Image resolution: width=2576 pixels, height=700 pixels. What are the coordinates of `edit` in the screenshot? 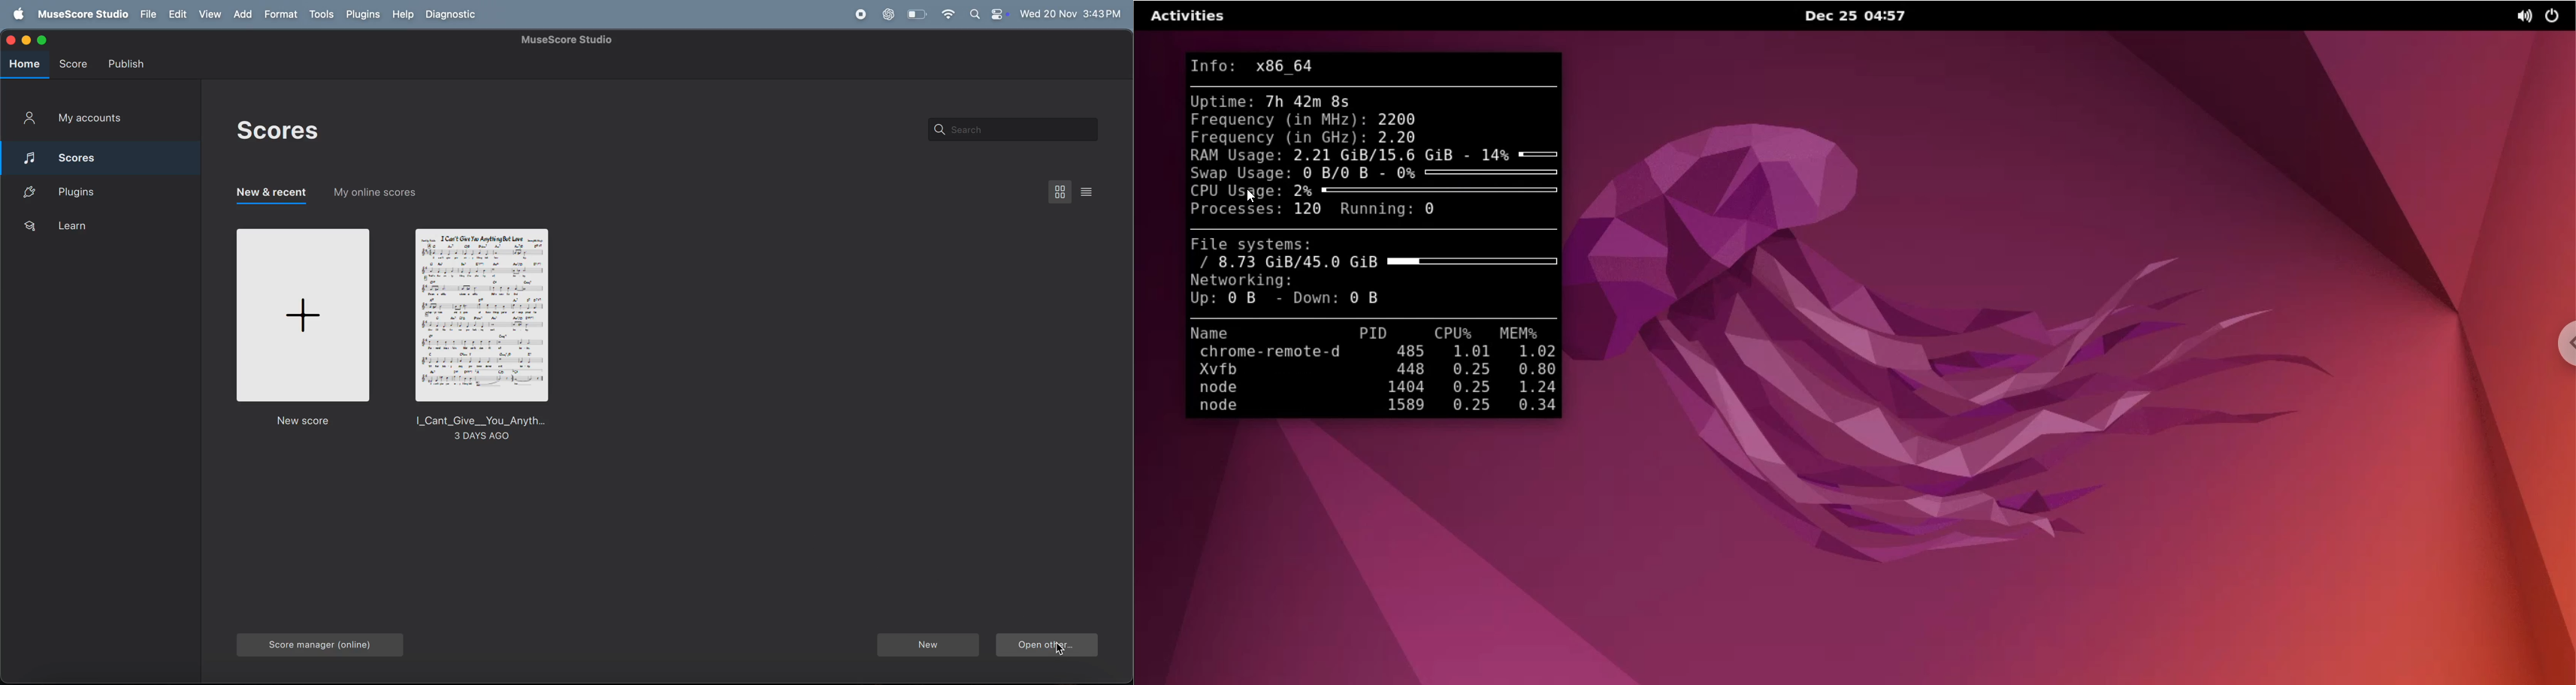 It's located at (177, 13).